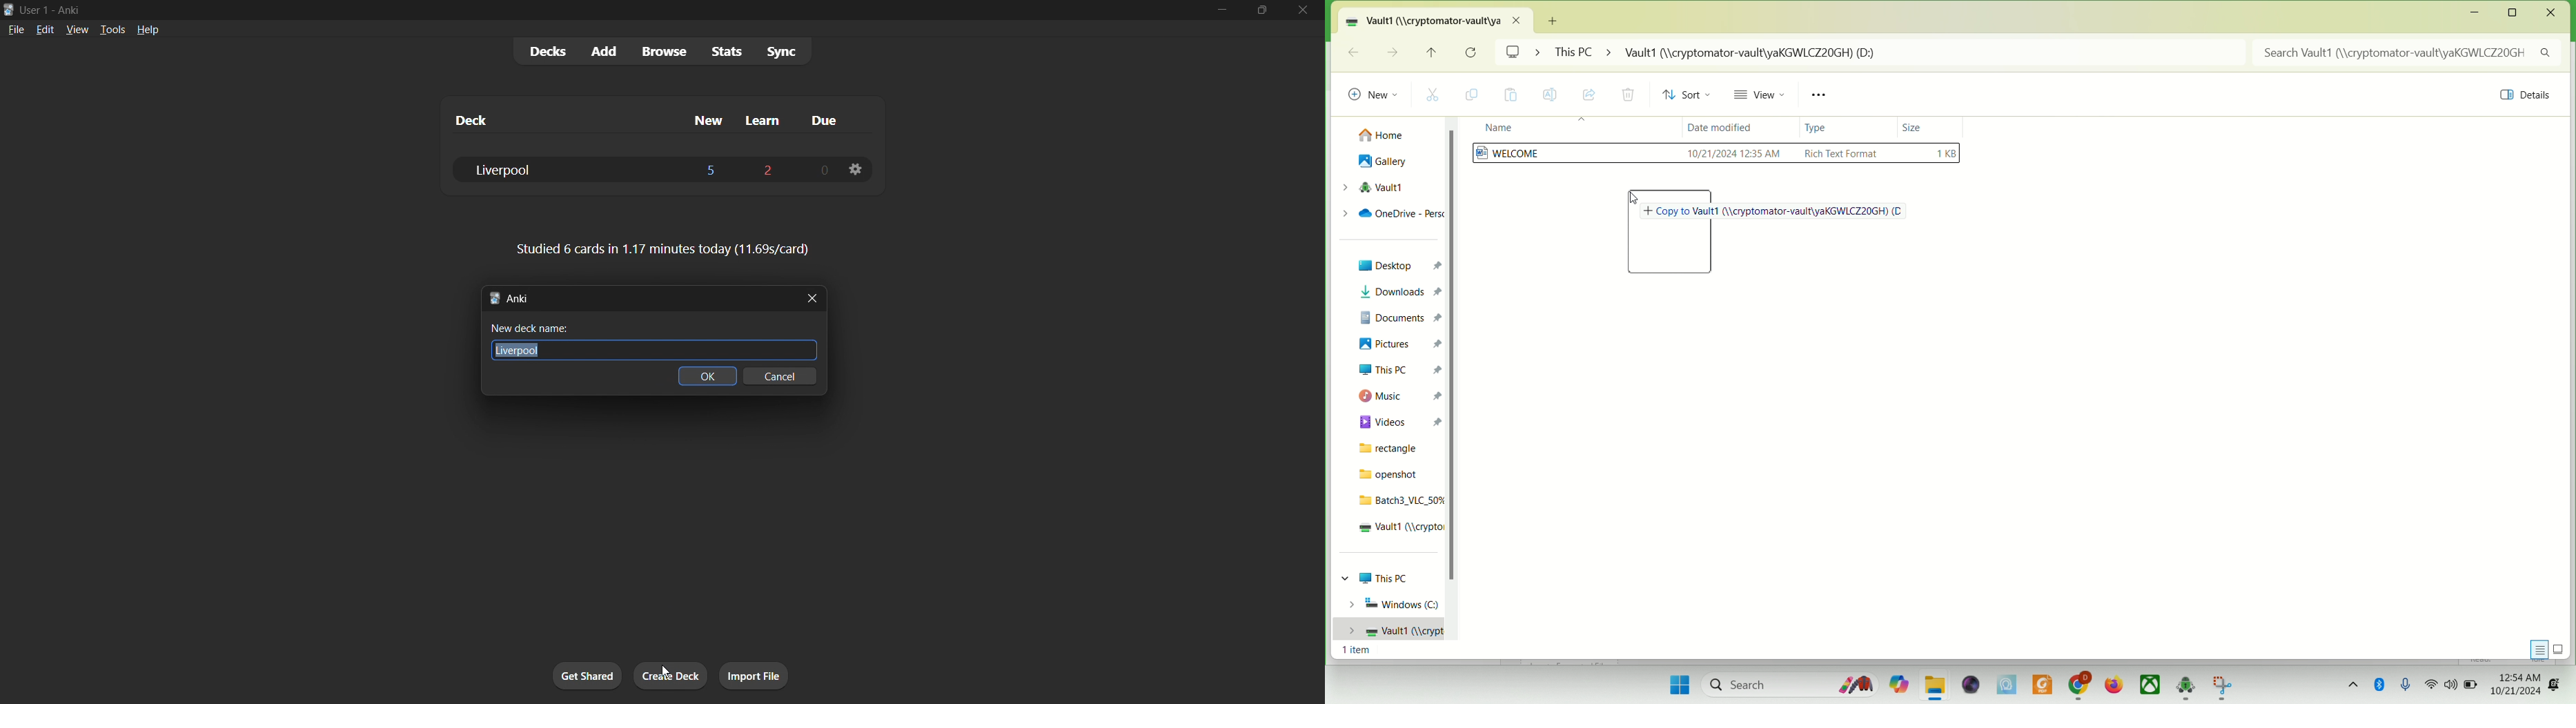  What do you see at coordinates (12, 32) in the screenshot?
I see `file` at bounding box center [12, 32].